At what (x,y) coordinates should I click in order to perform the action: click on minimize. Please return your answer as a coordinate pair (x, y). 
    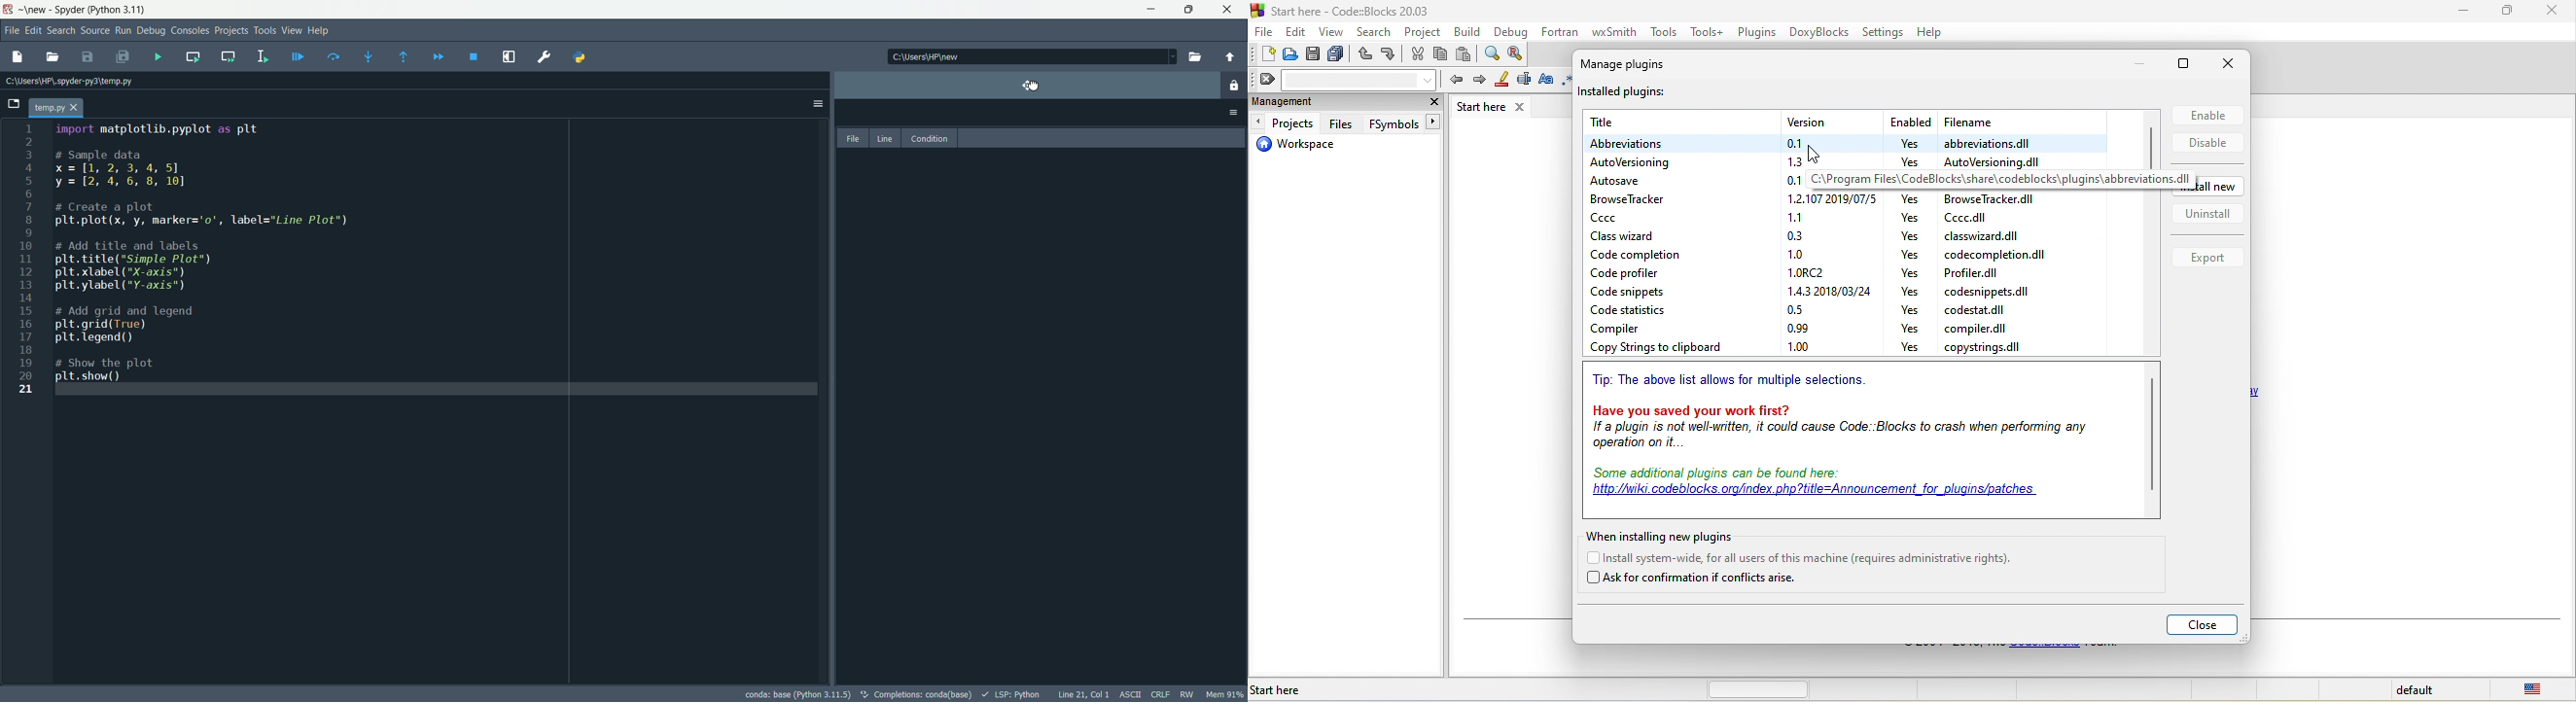
    Looking at the image, I should click on (2134, 63).